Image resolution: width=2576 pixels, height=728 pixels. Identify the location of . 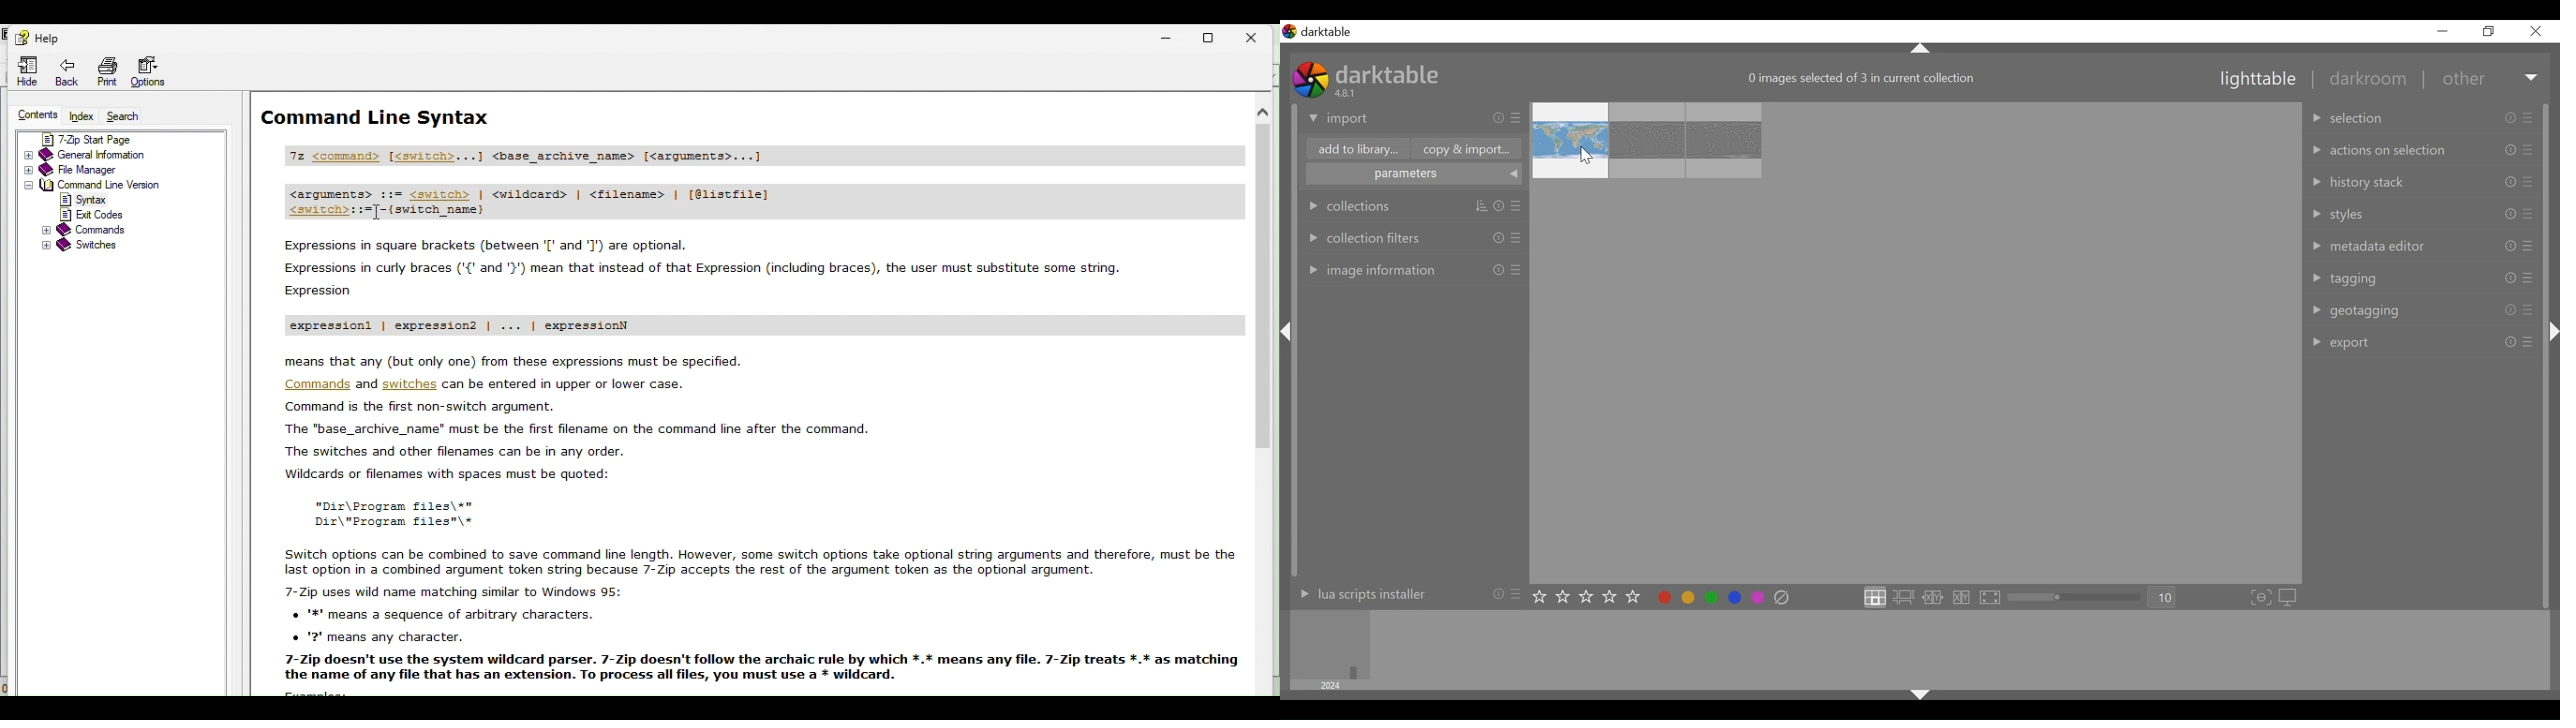
(2550, 341).